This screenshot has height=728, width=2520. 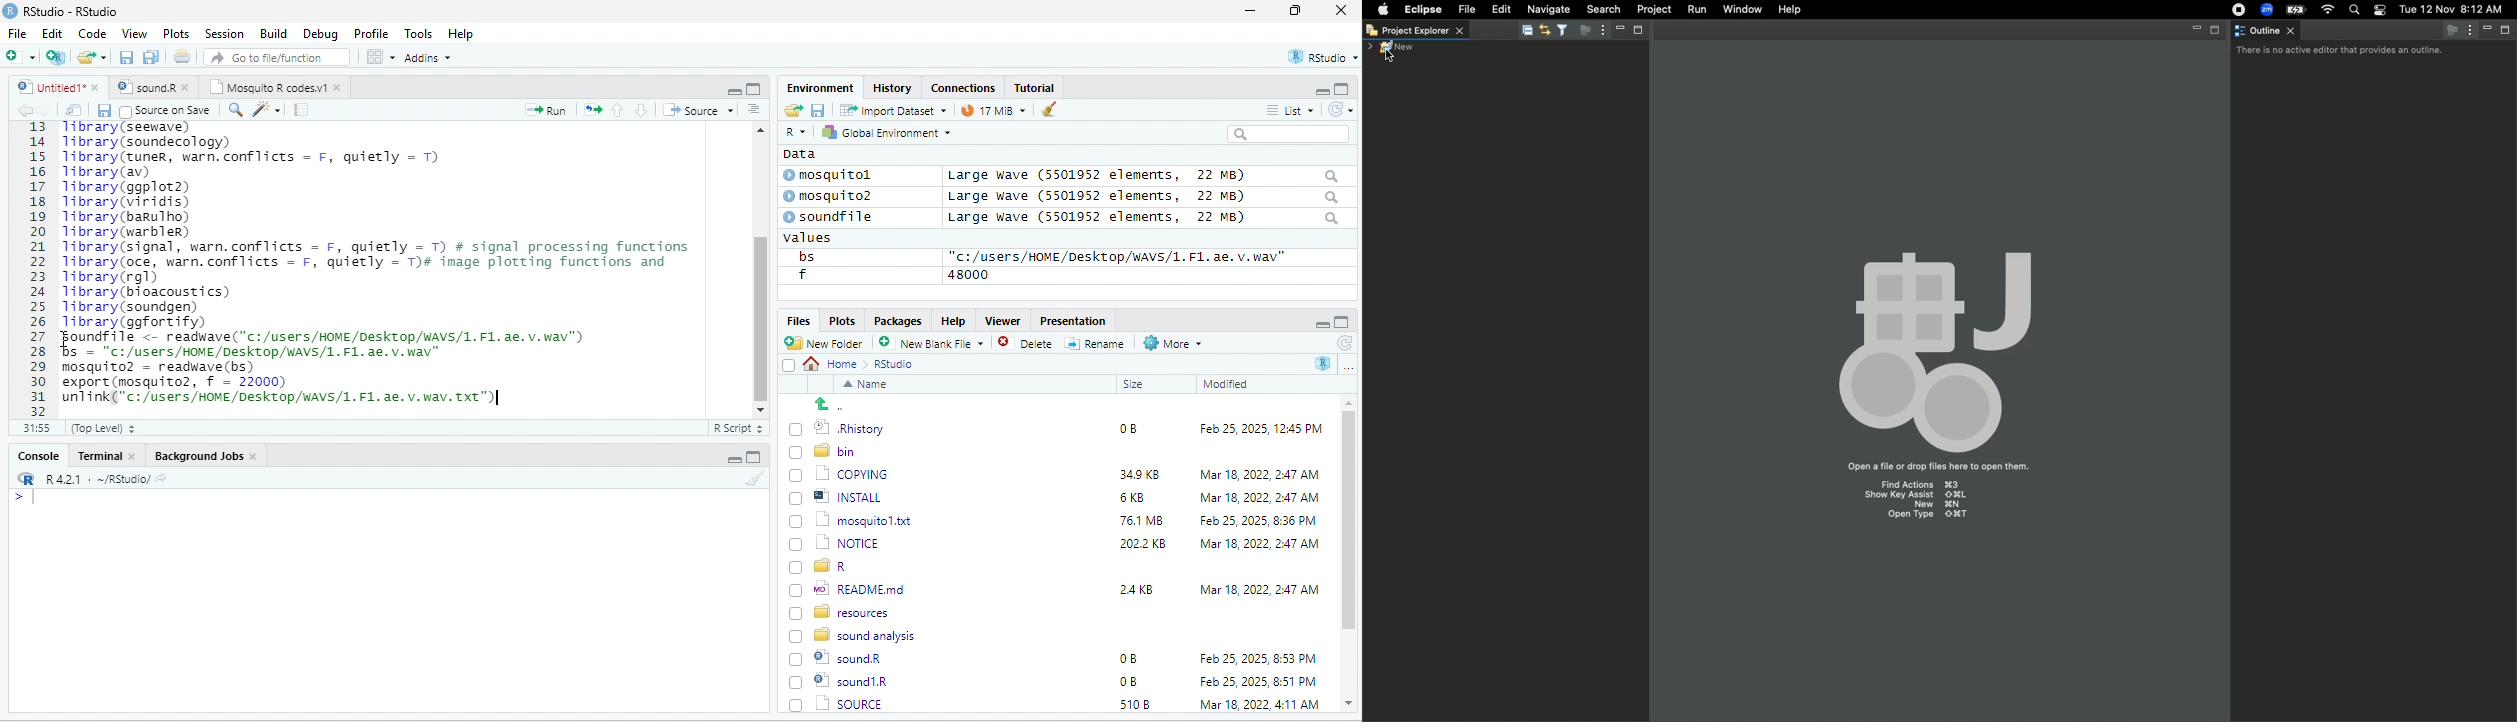 What do you see at coordinates (855, 634) in the screenshot?
I see `8 sound analysis` at bounding box center [855, 634].